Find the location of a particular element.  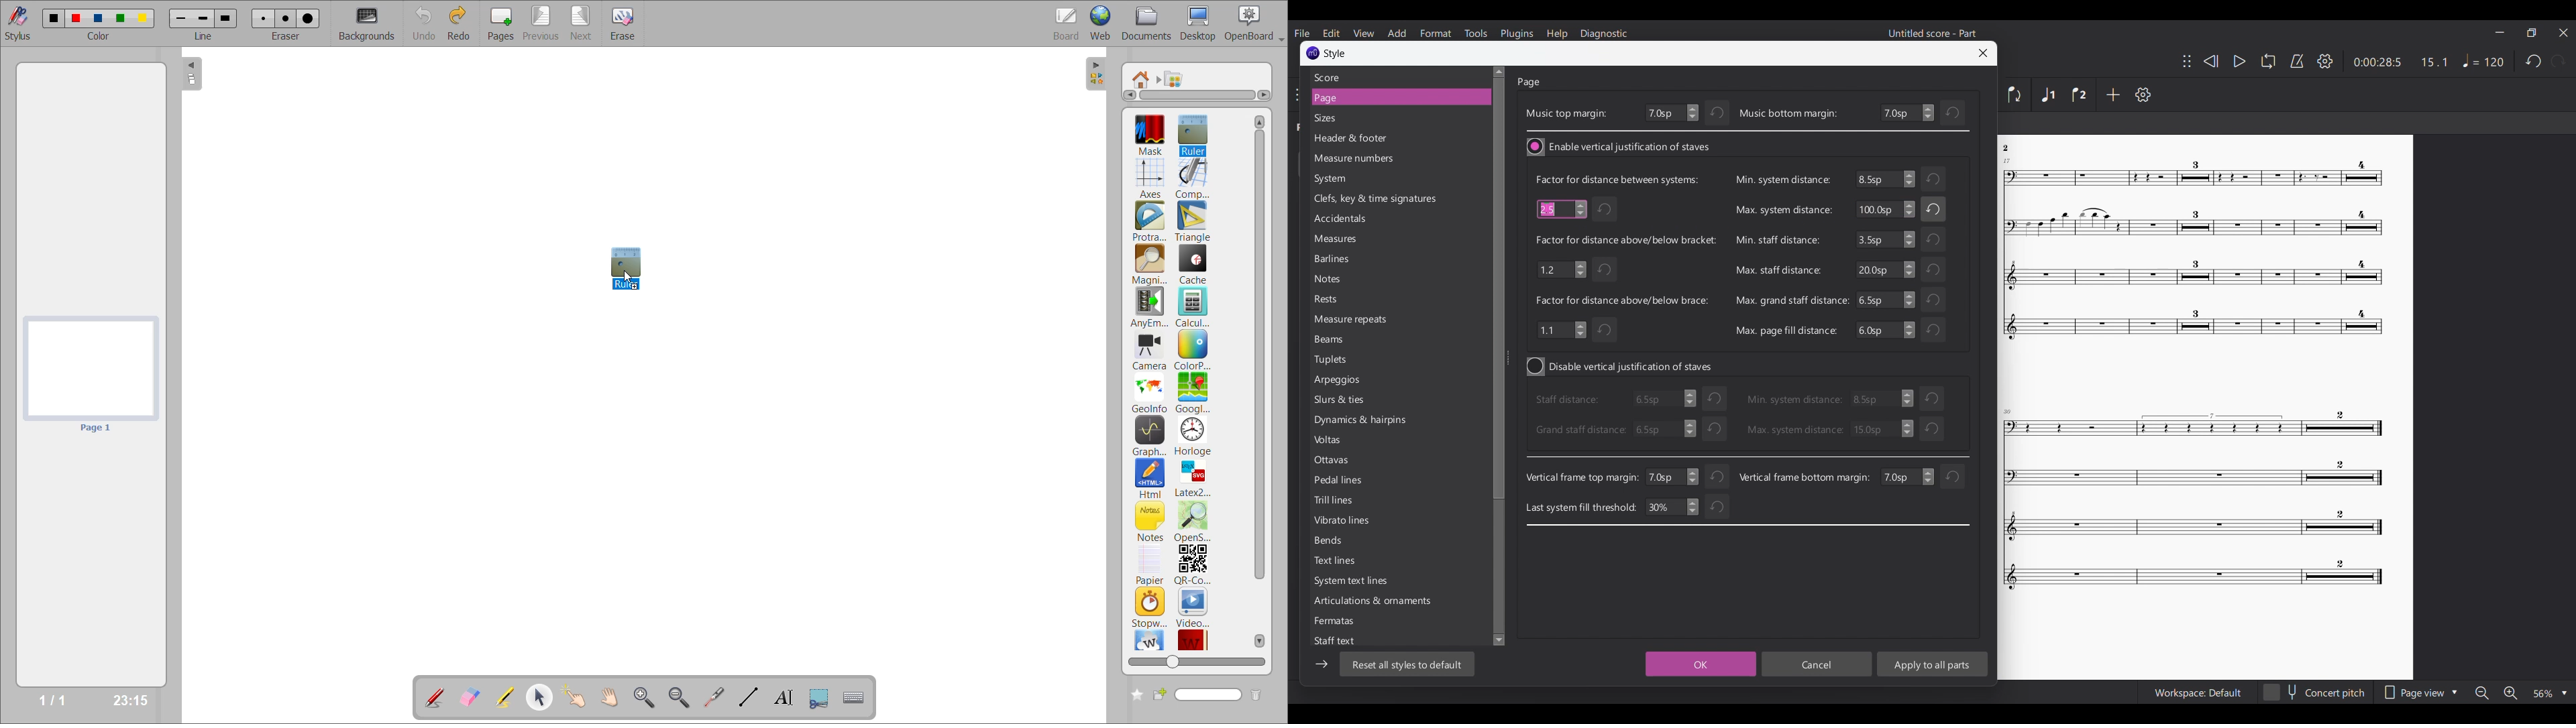

View menu is located at coordinates (1363, 33).